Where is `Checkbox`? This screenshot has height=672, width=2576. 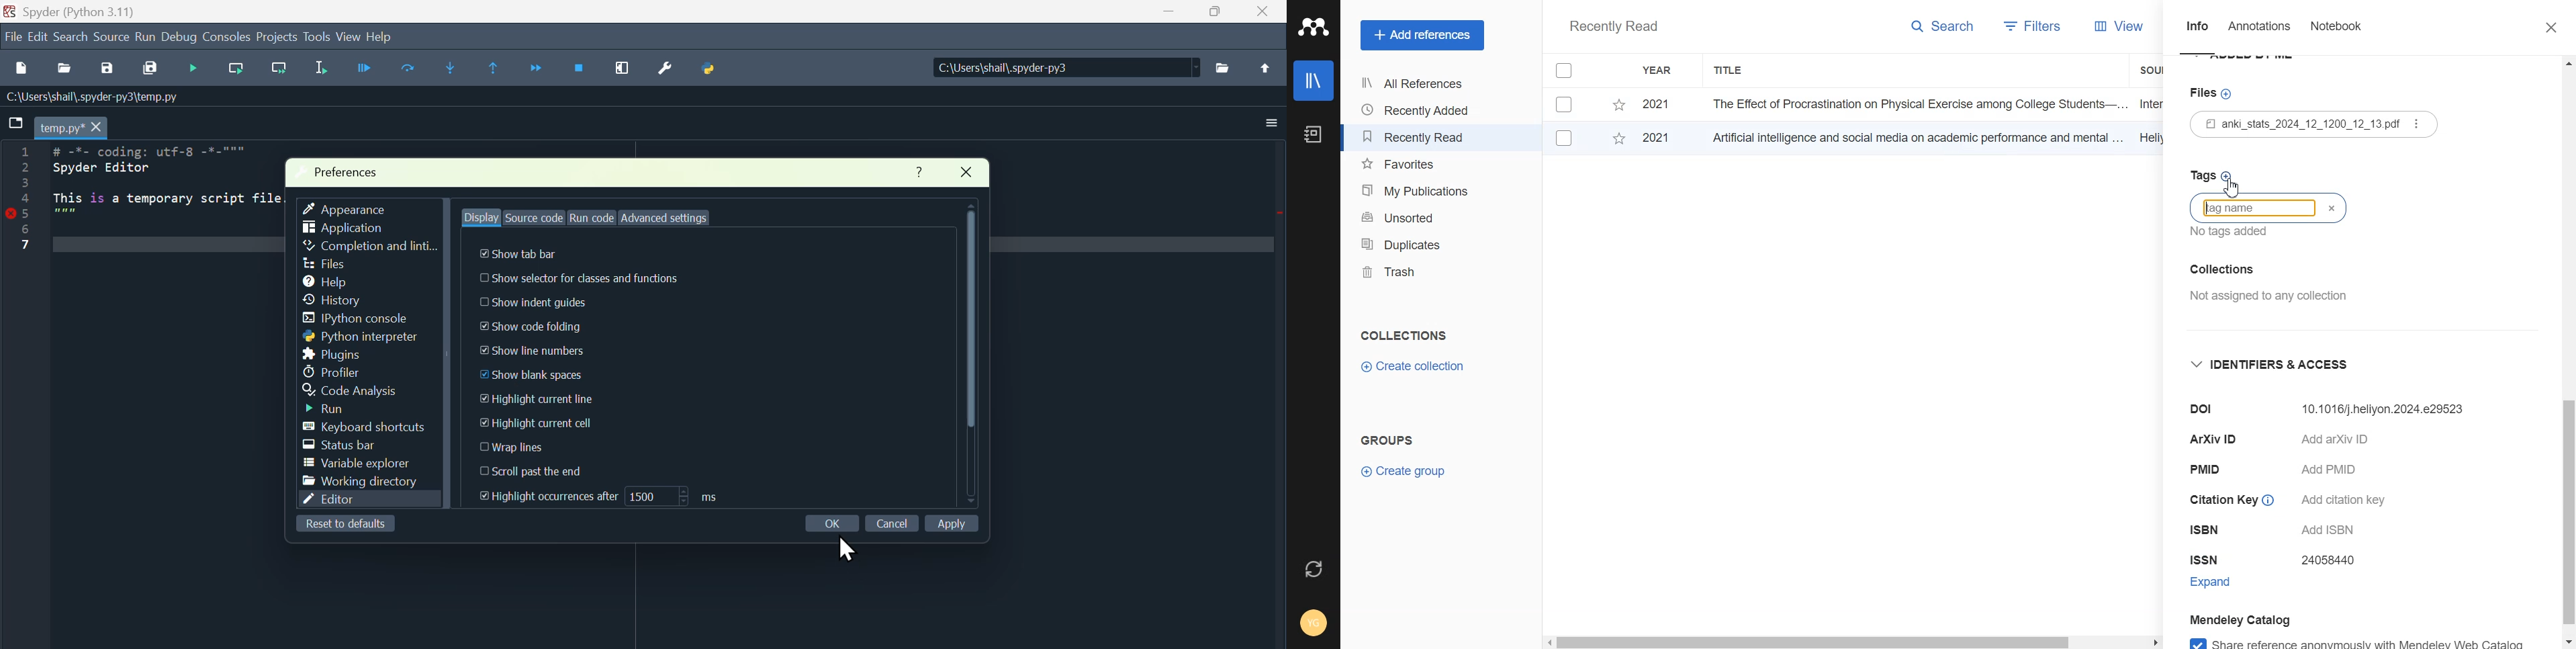 Checkbox is located at coordinates (1565, 138).